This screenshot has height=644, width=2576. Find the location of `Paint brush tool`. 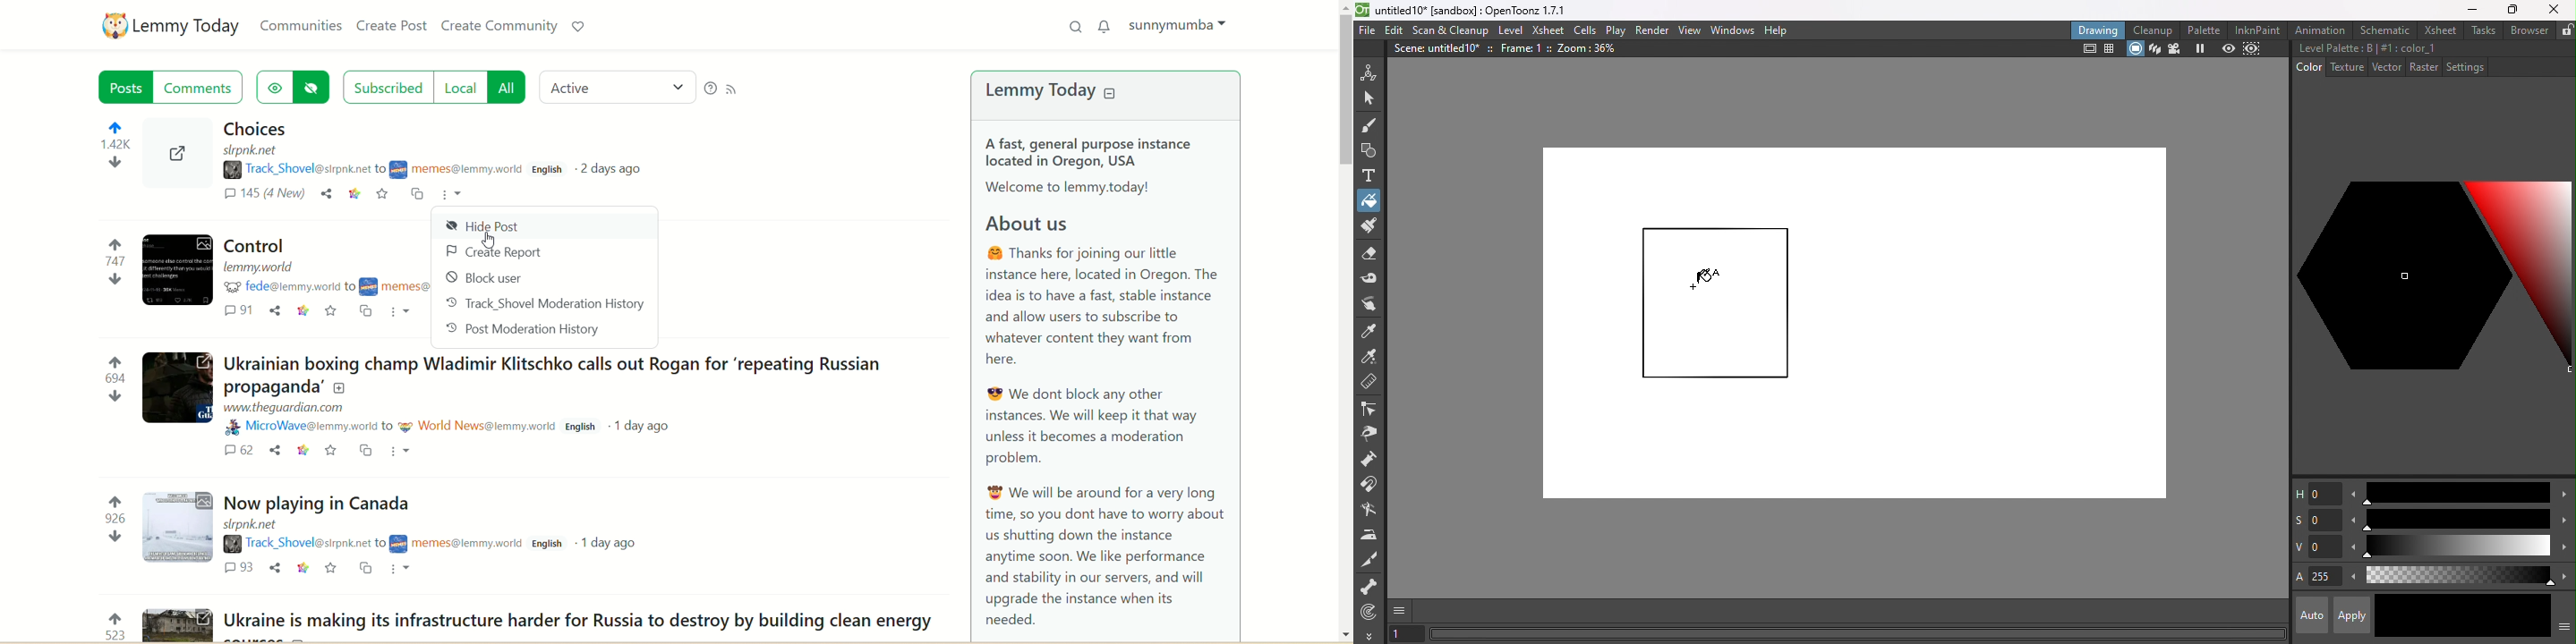

Paint brush tool is located at coordinates (1368, 227).